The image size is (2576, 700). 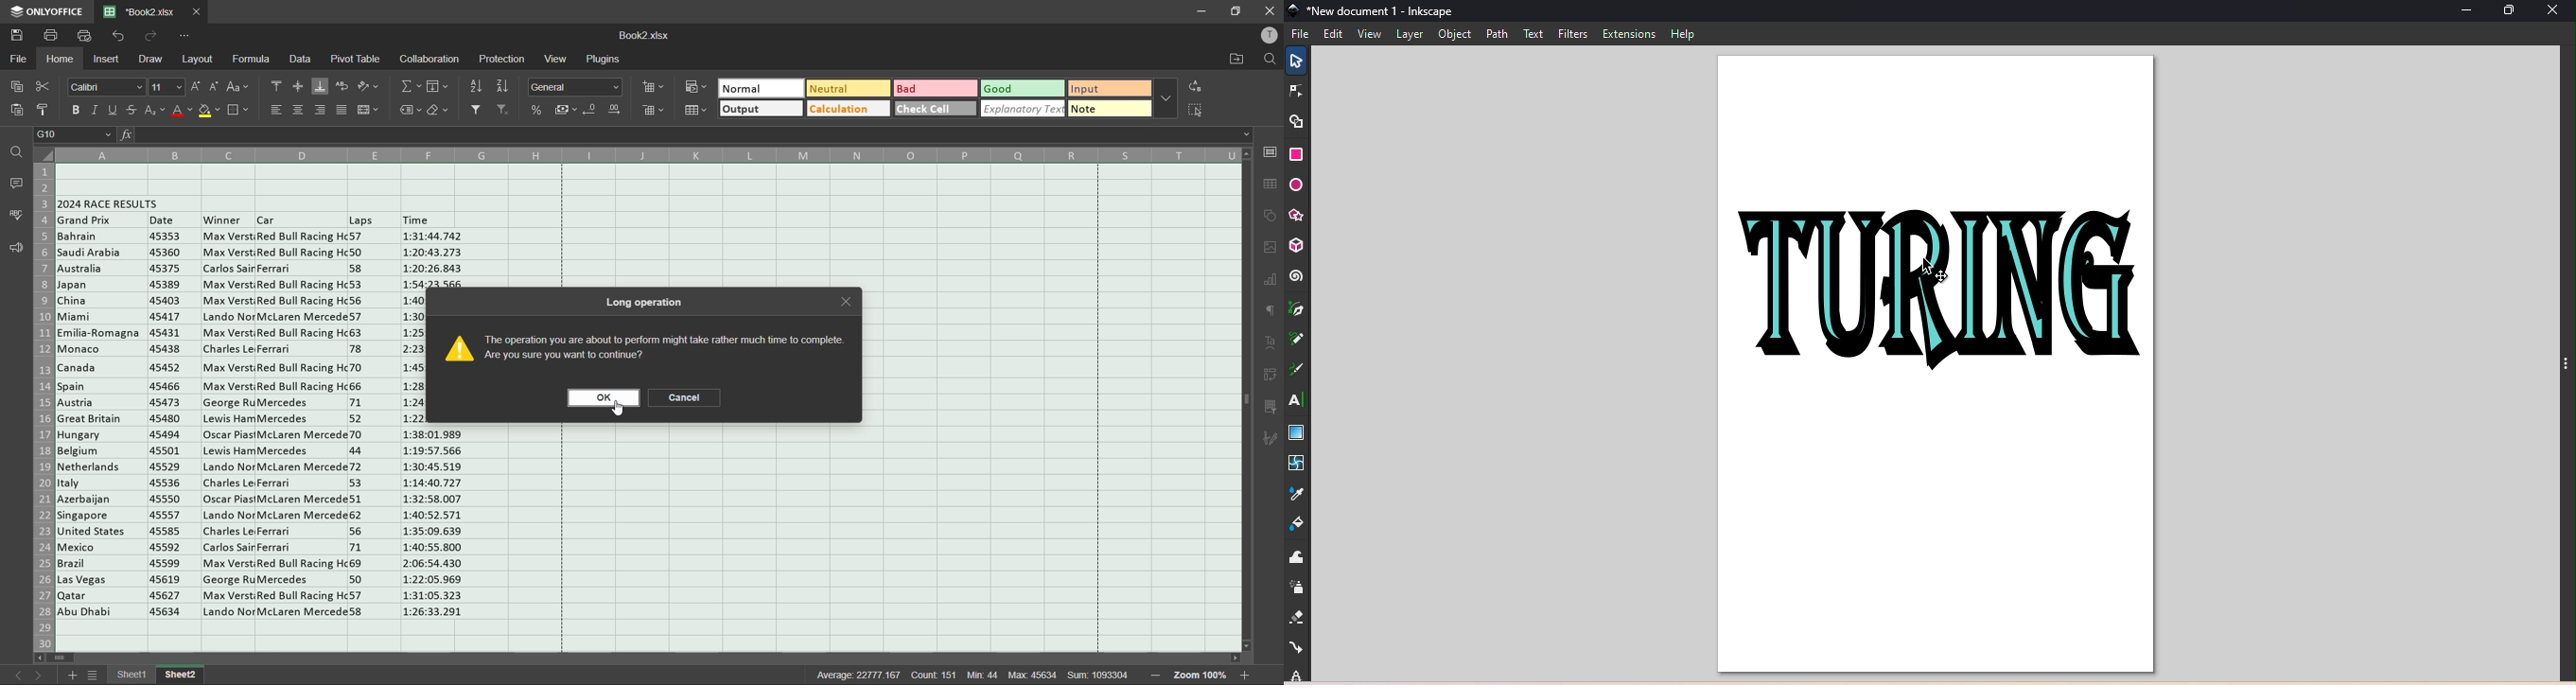 I want to click on font style, so click(x=105, y=88).